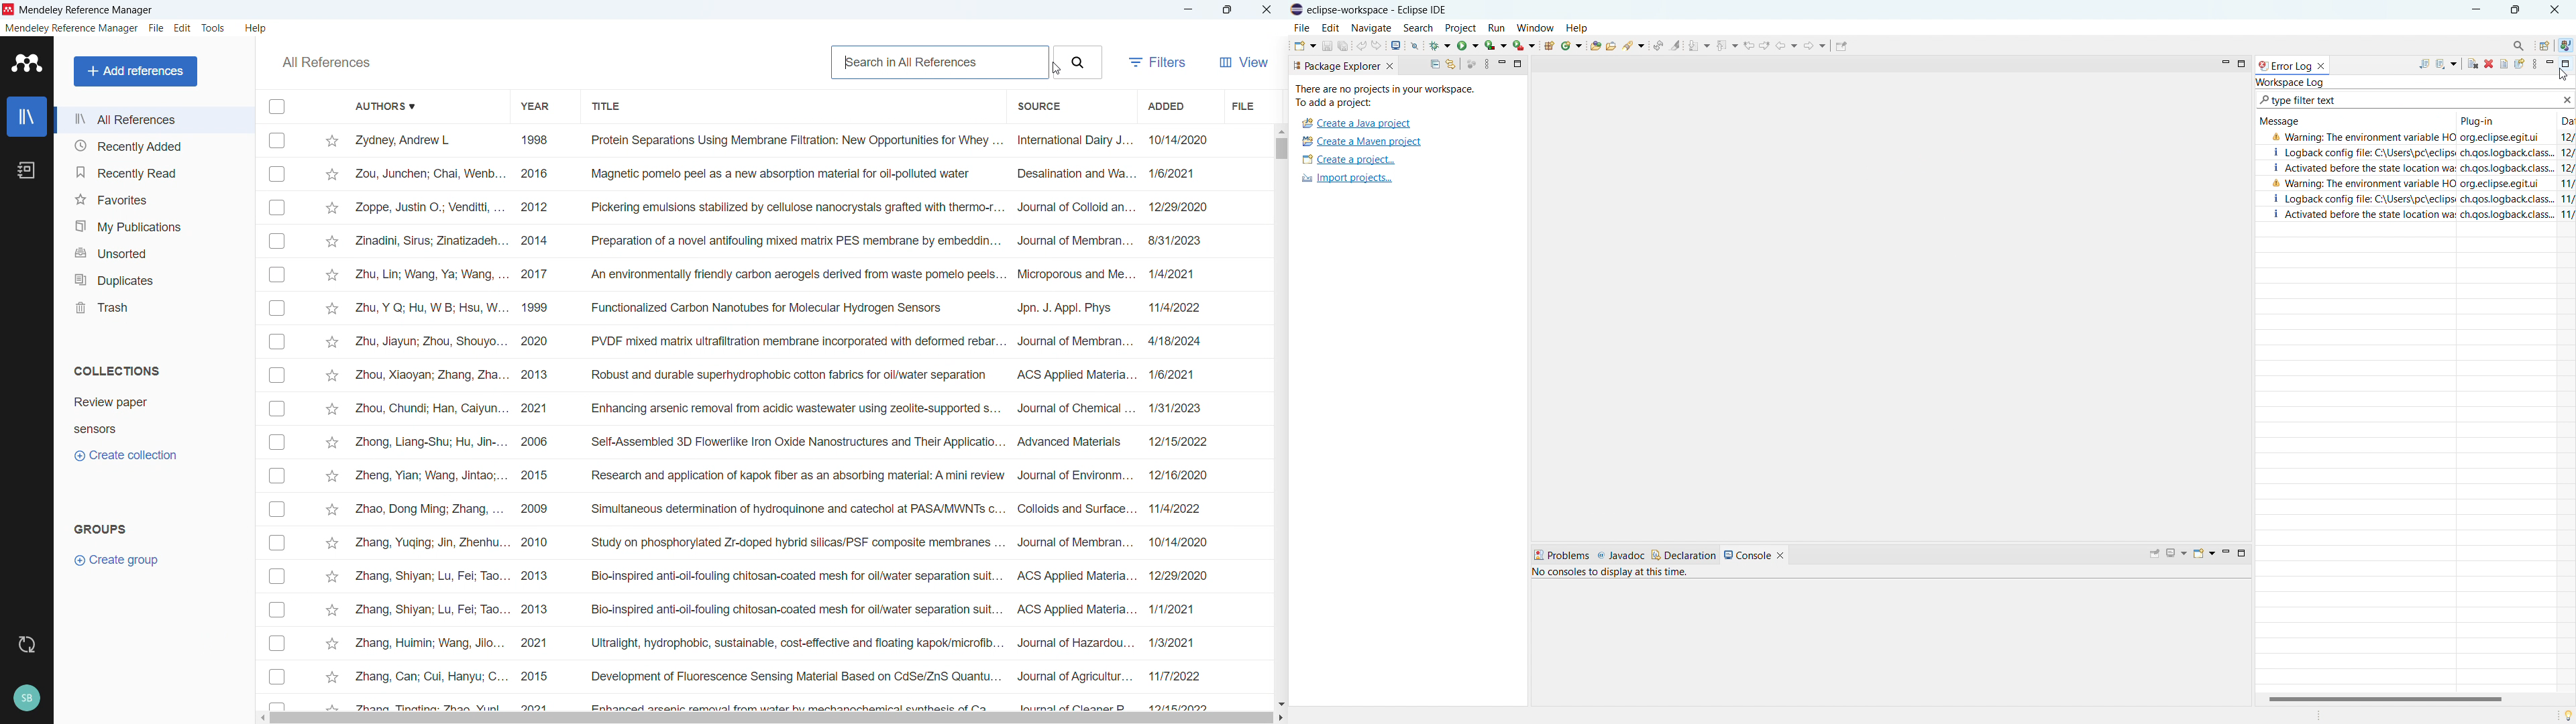  Describe the element at coordinates (332, 421) in the screenshot. I see `Starmark individual entries ` at that location.